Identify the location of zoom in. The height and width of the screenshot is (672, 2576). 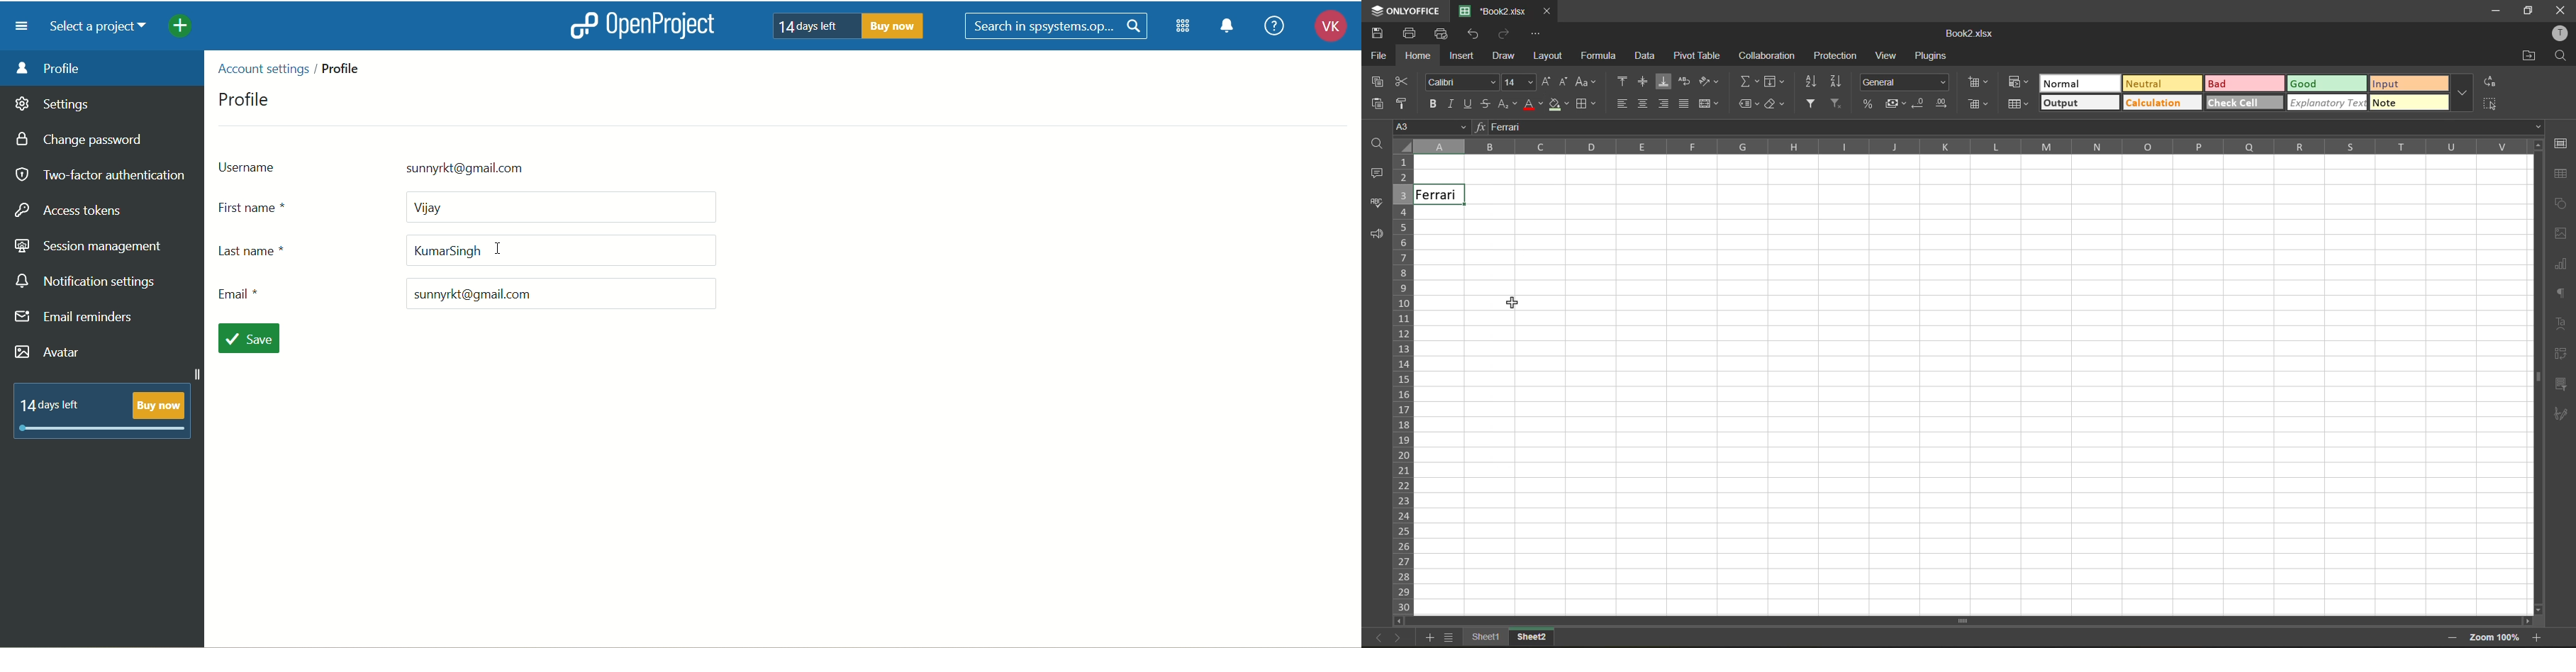
(2538, 637).